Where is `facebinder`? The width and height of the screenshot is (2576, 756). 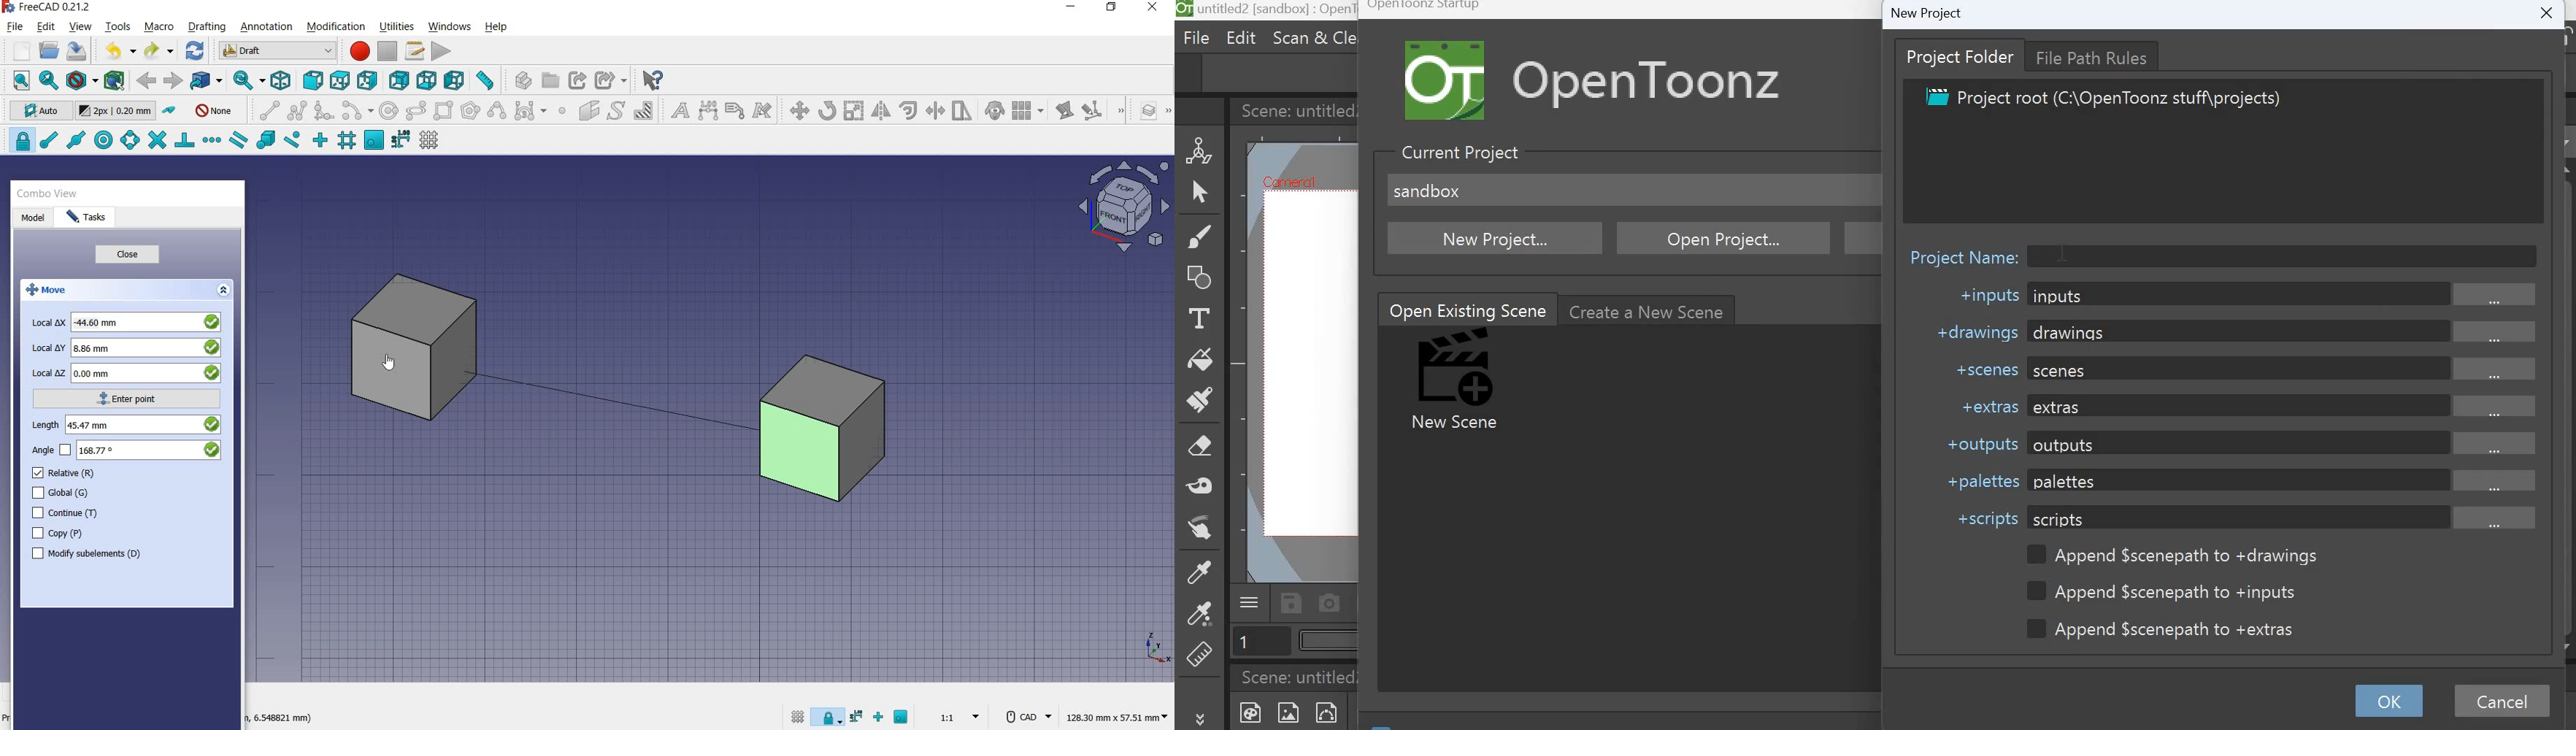 facebinder is located at coordinates (588, 110).